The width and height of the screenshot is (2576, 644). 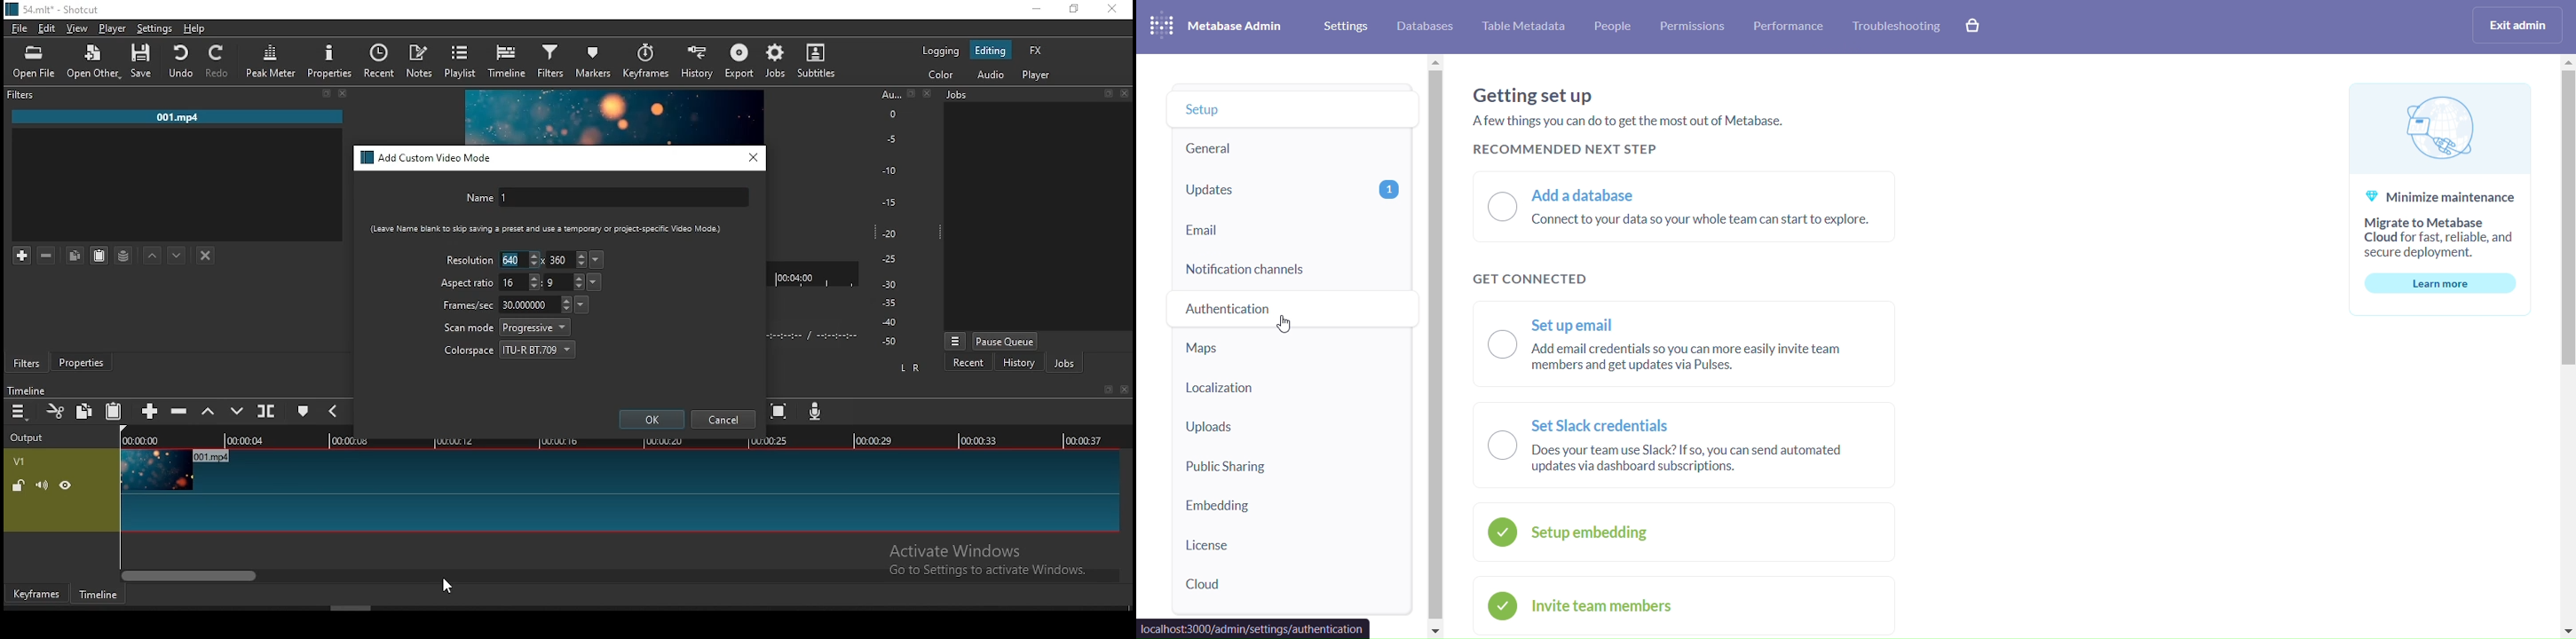 What do you see at coordinates (1897, 28) in the screenshot?
I see `troubleshooting` at bounding box center [1897, 28].